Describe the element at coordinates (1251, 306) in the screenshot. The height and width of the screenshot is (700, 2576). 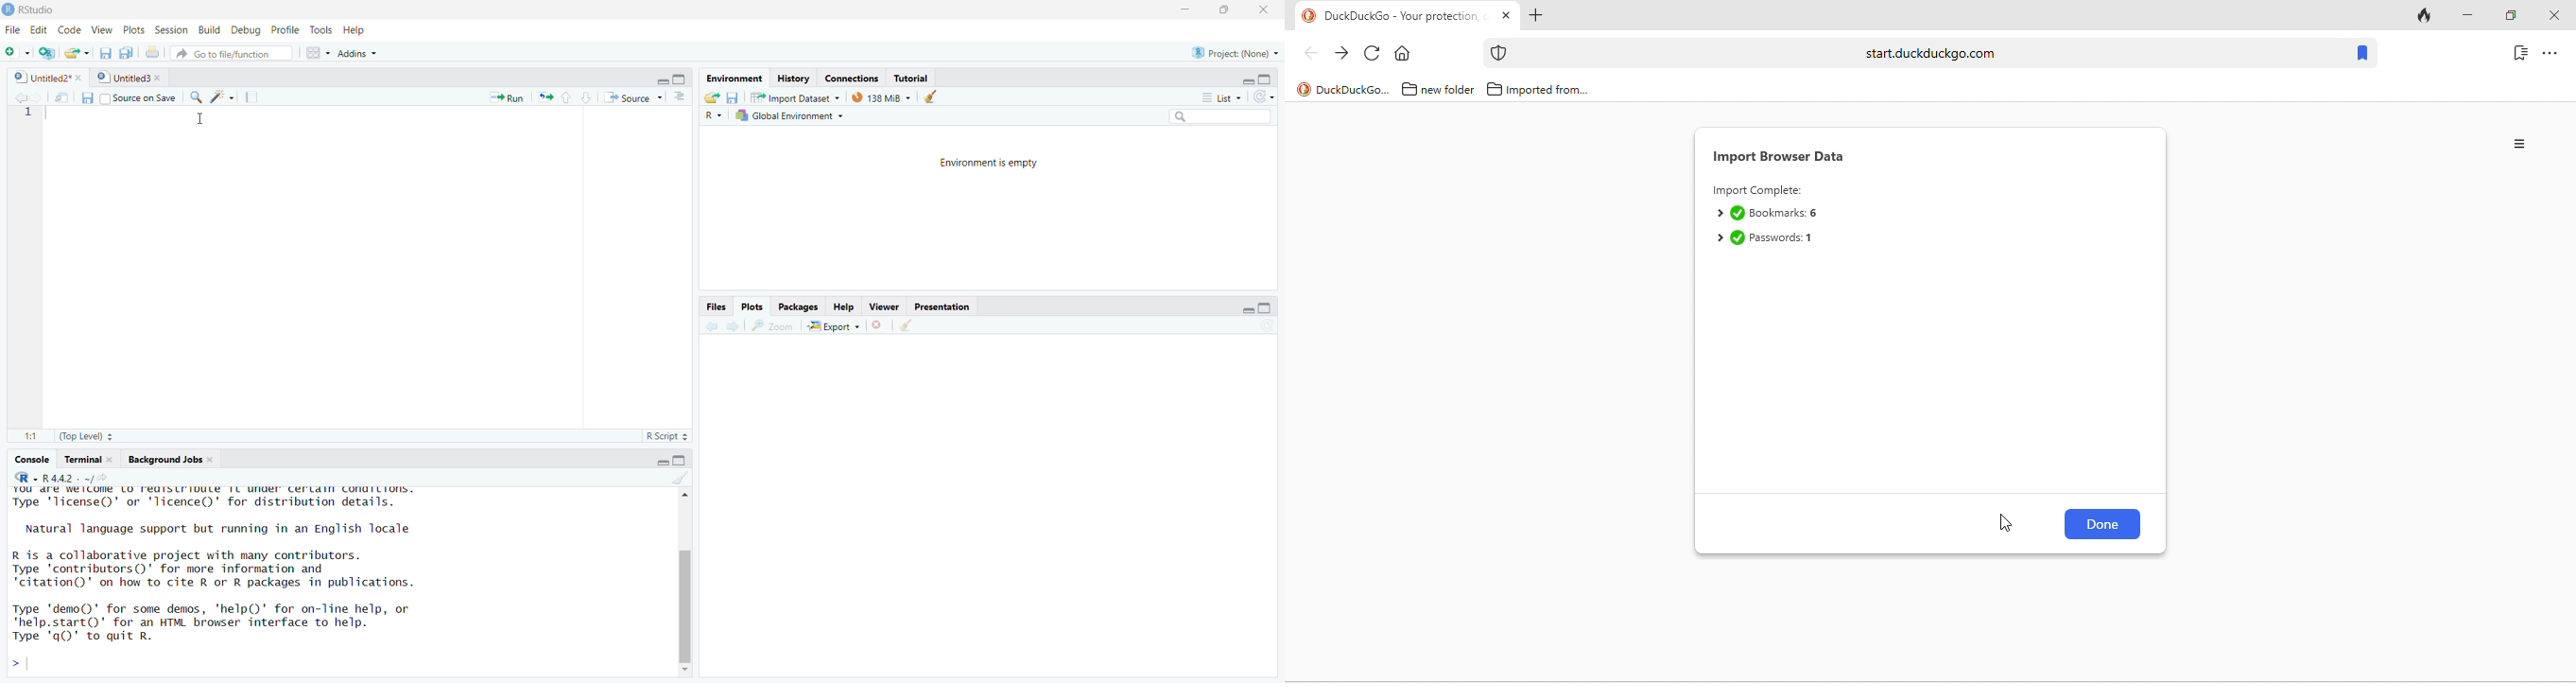
I see `maximize/minimize` at that location.